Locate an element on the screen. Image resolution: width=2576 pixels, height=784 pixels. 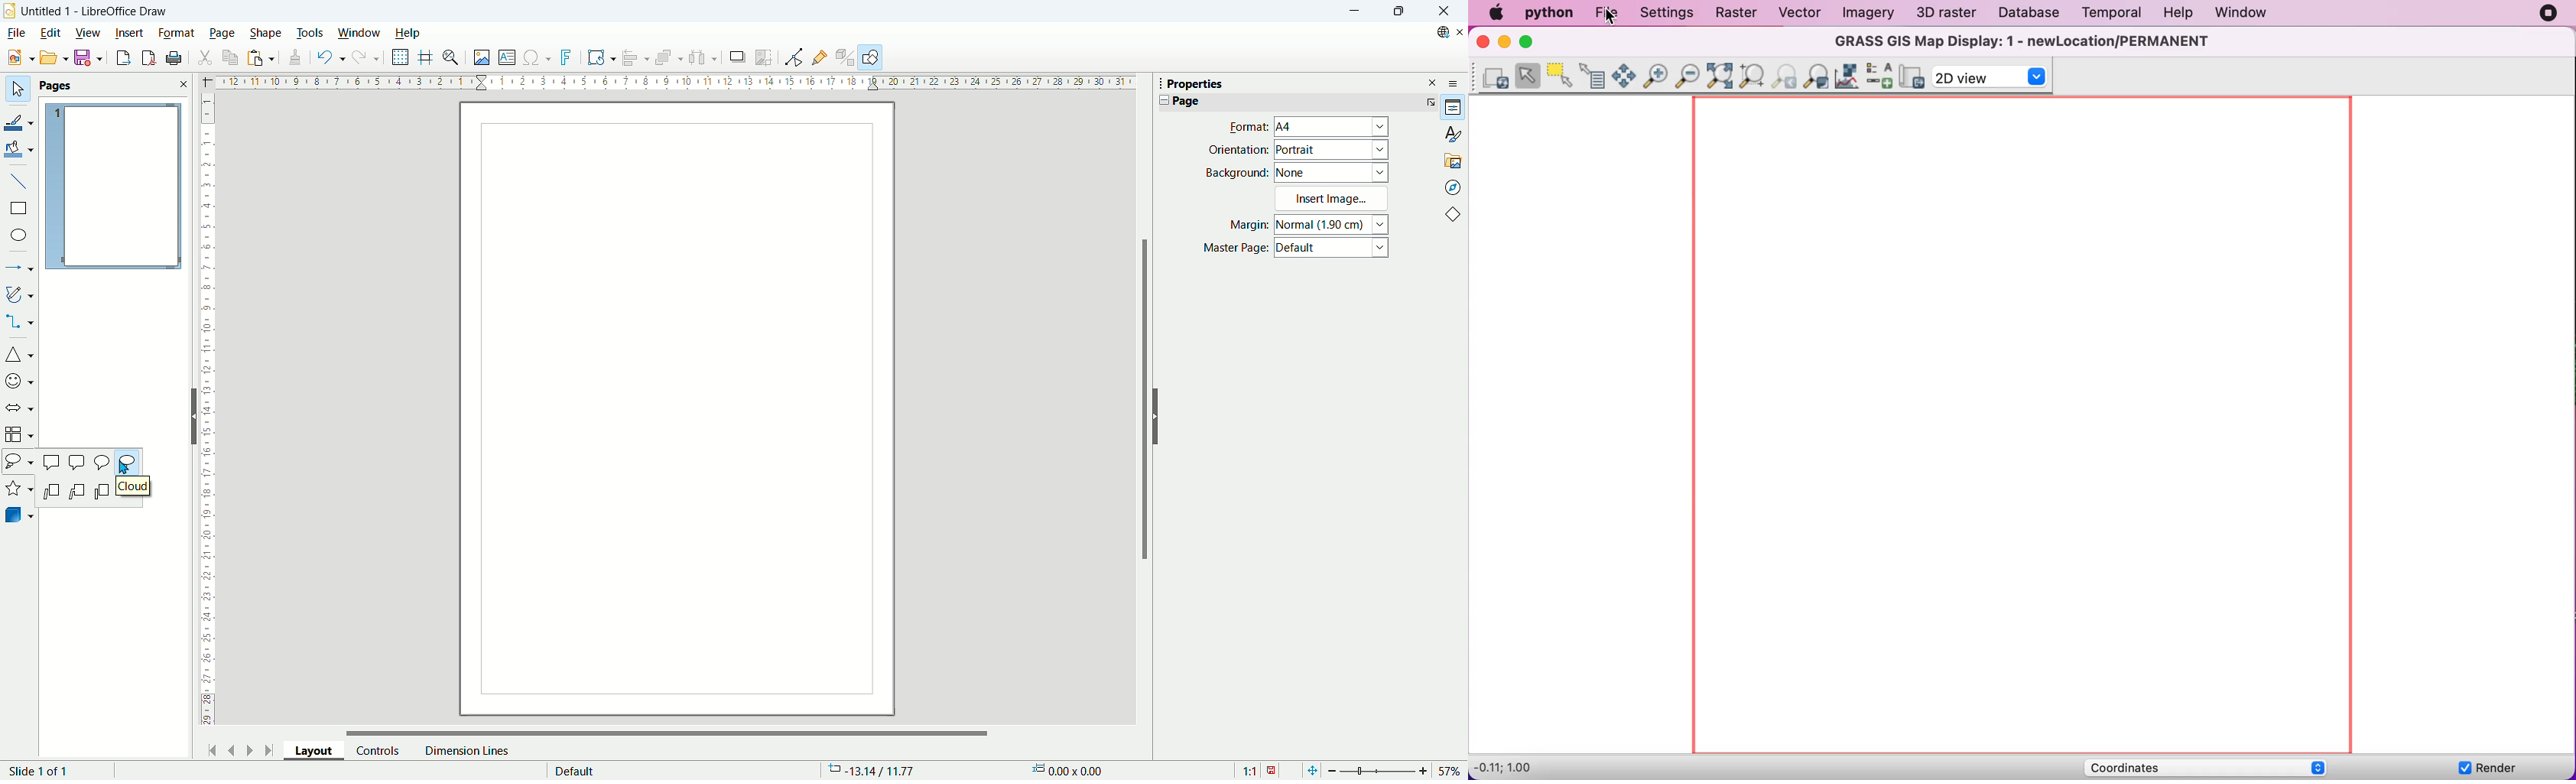
Tooltip drag is located at coordinates (1154, 83).